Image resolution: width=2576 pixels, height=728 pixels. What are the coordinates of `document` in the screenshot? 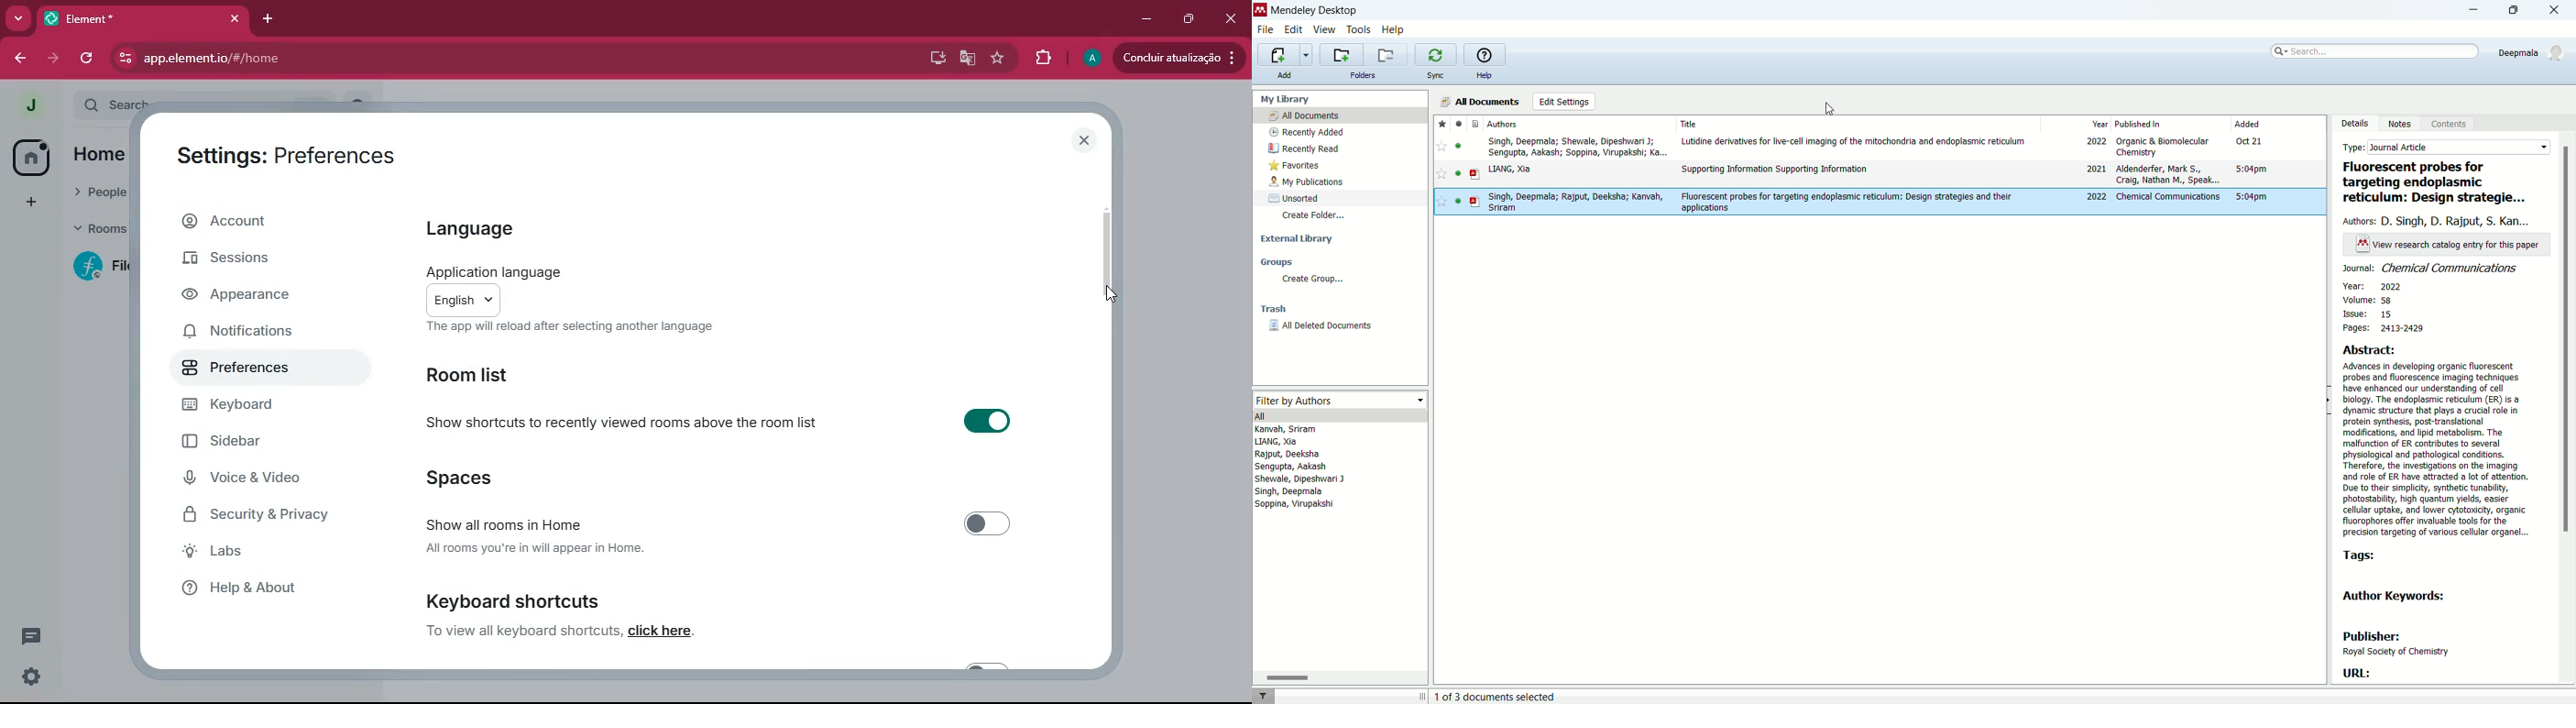 It's located at (1475, 174).